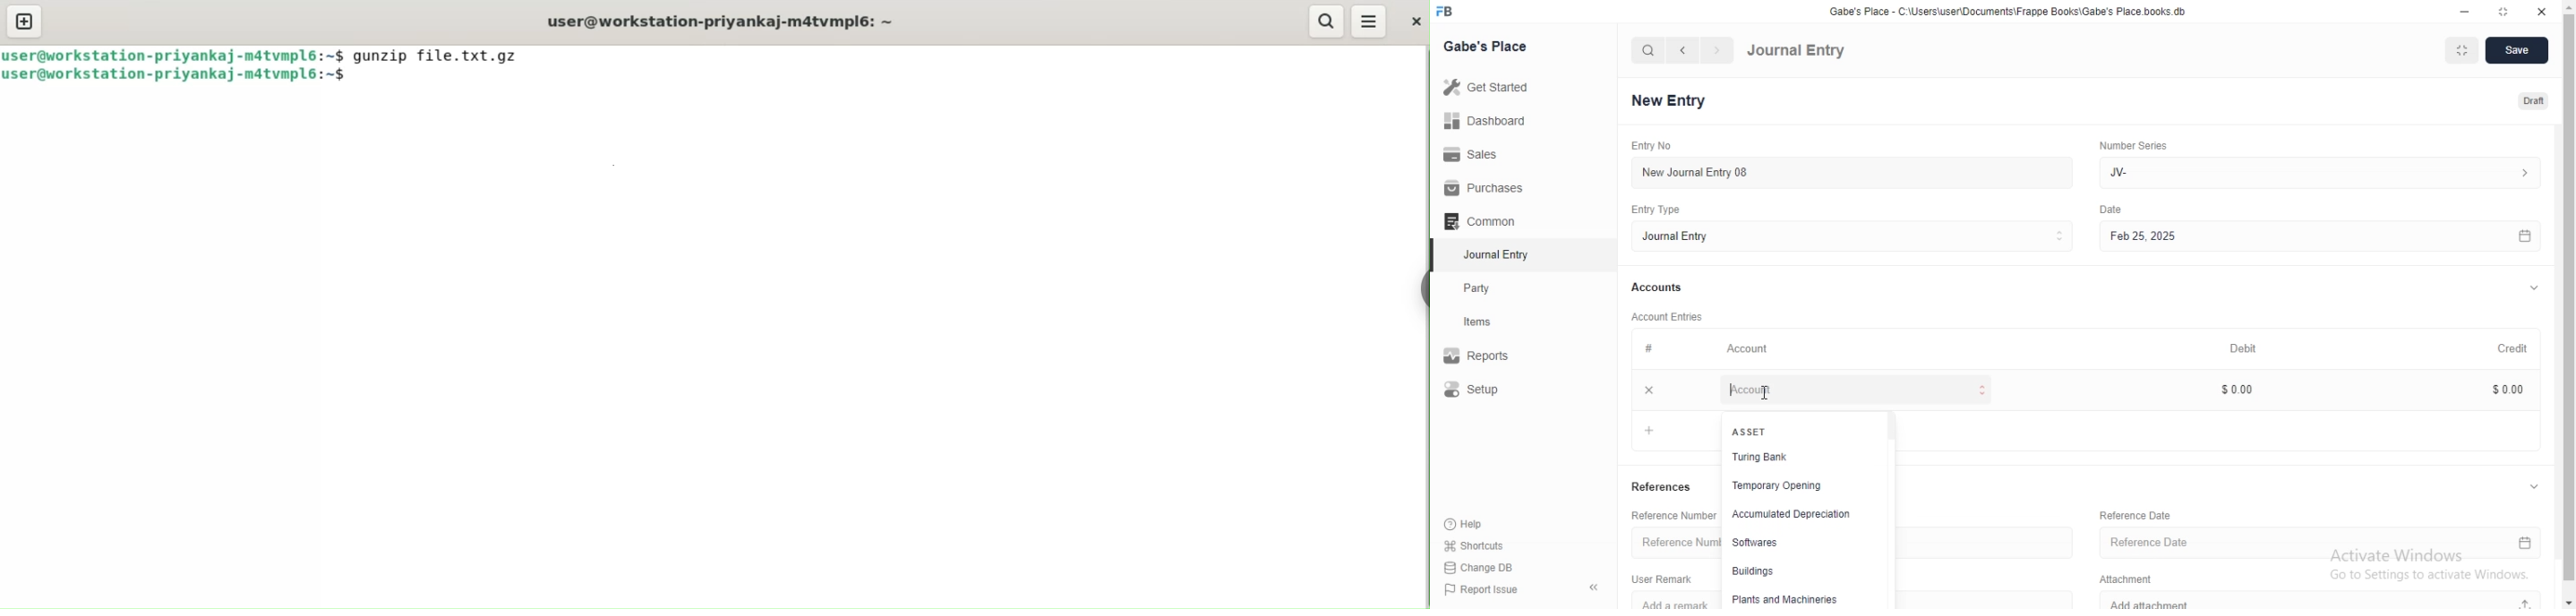 The image size is (2576, 616). Describe the element at coordinates (1648, 51) in the screenshot. I see `search` at that location.